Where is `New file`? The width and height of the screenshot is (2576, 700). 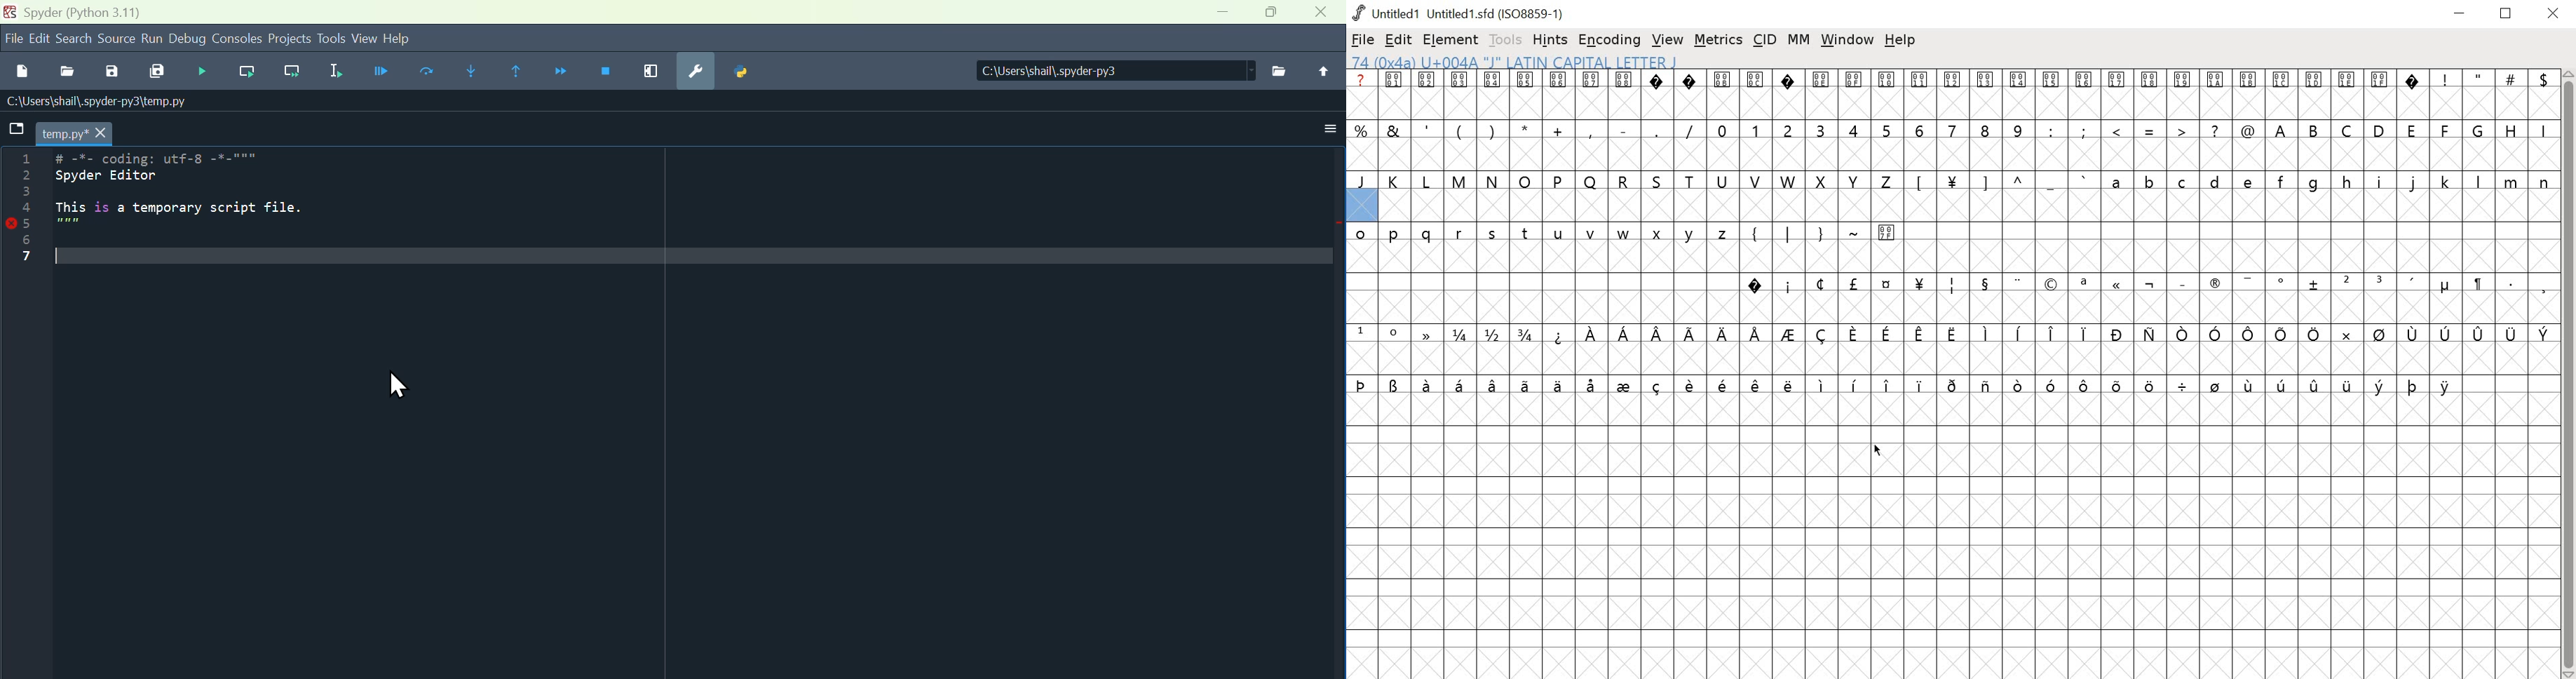 New file is located at coordinates (18, 71).